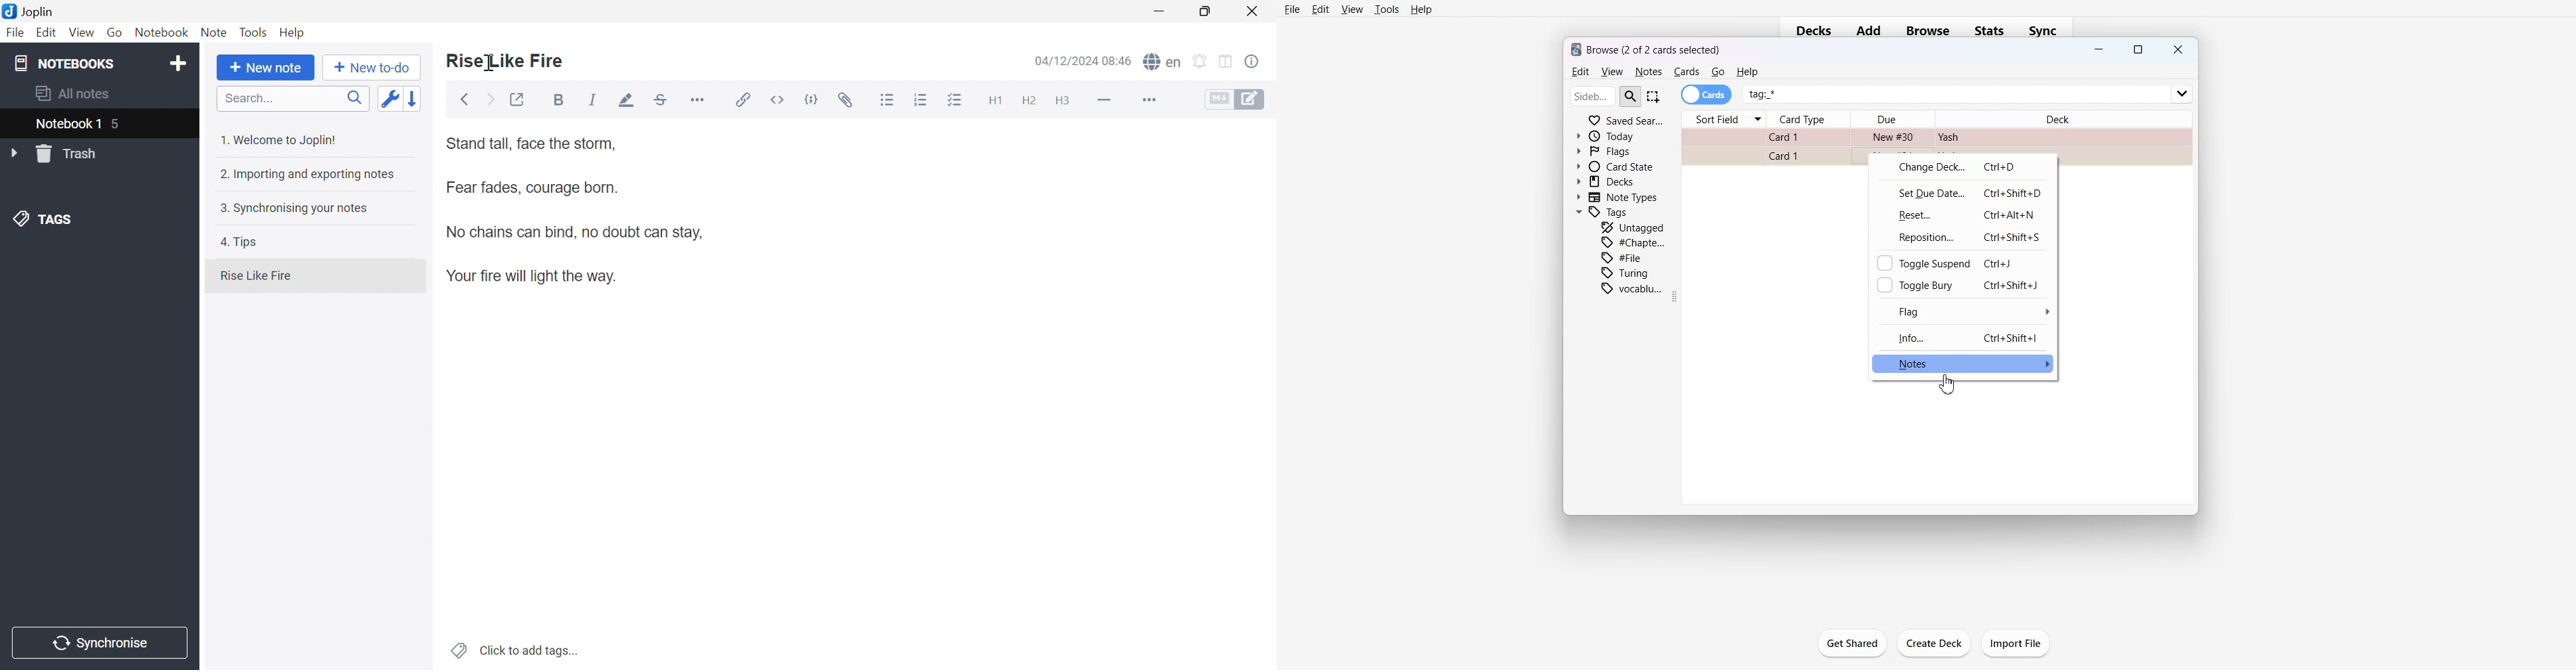 Image resolution: width=2576 pixels, height=672 pixels. Describe the element at coordinates (1082, 60) in the screenshot. I see `04/12/2024 08:44` at that location.